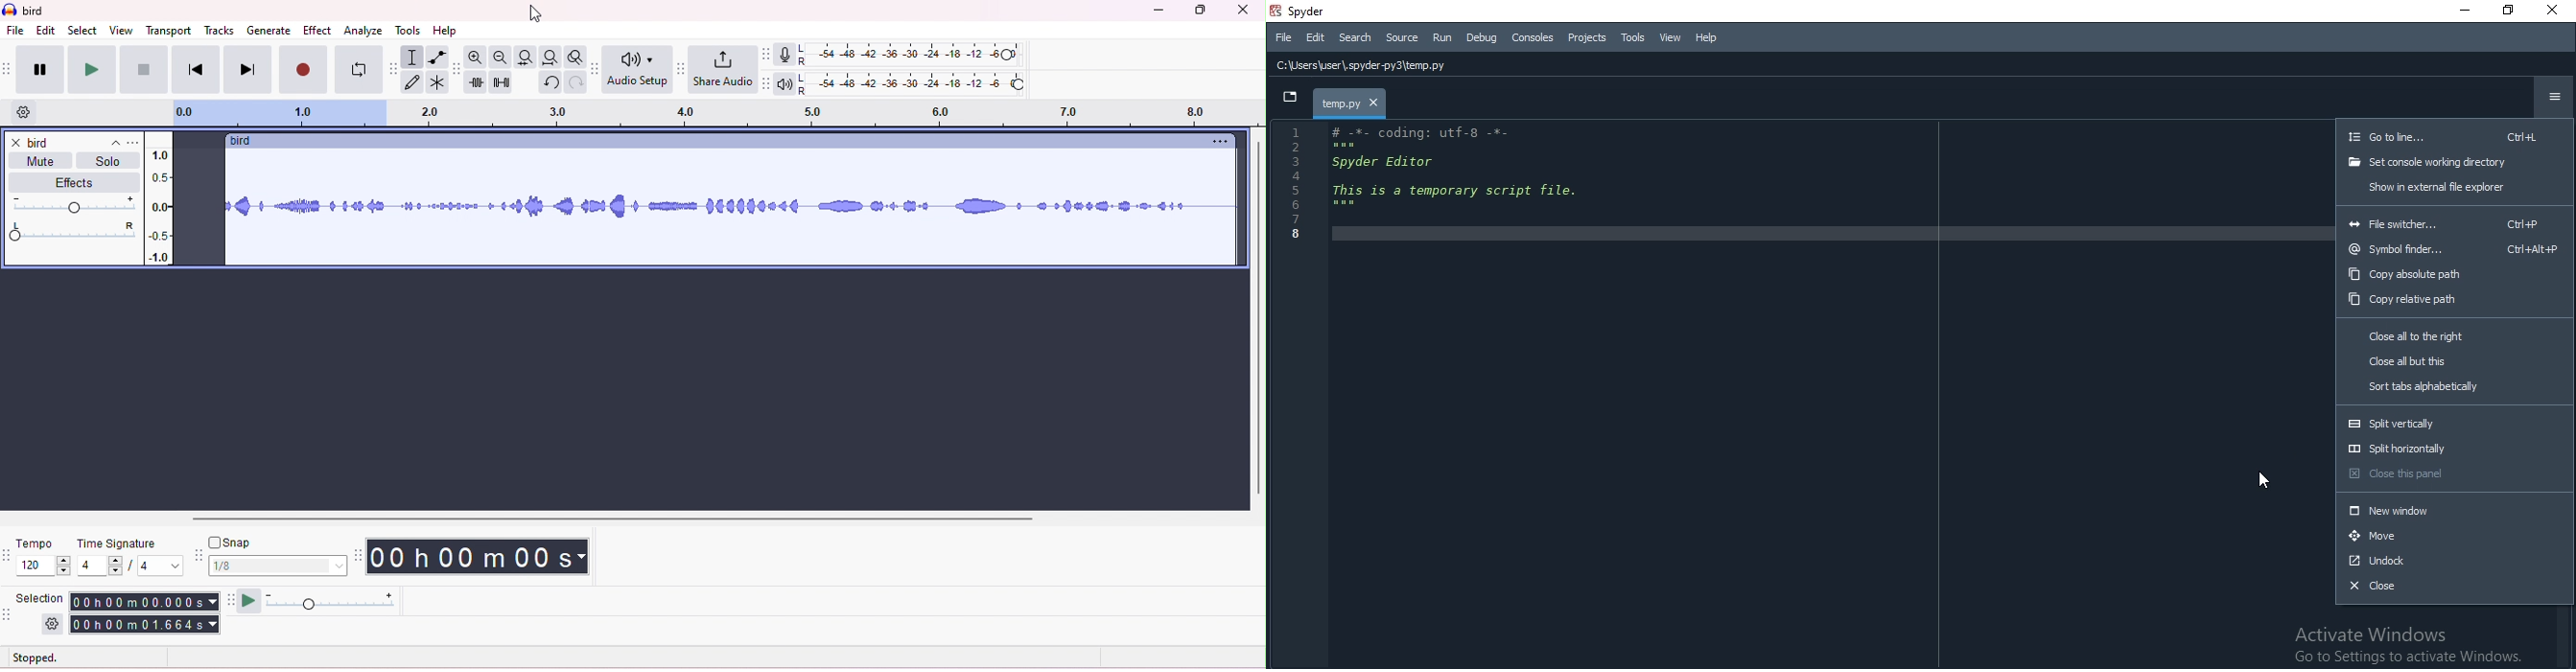 This screenshot has width=2576, height=672. I want to click on close, so click(1244, 10).